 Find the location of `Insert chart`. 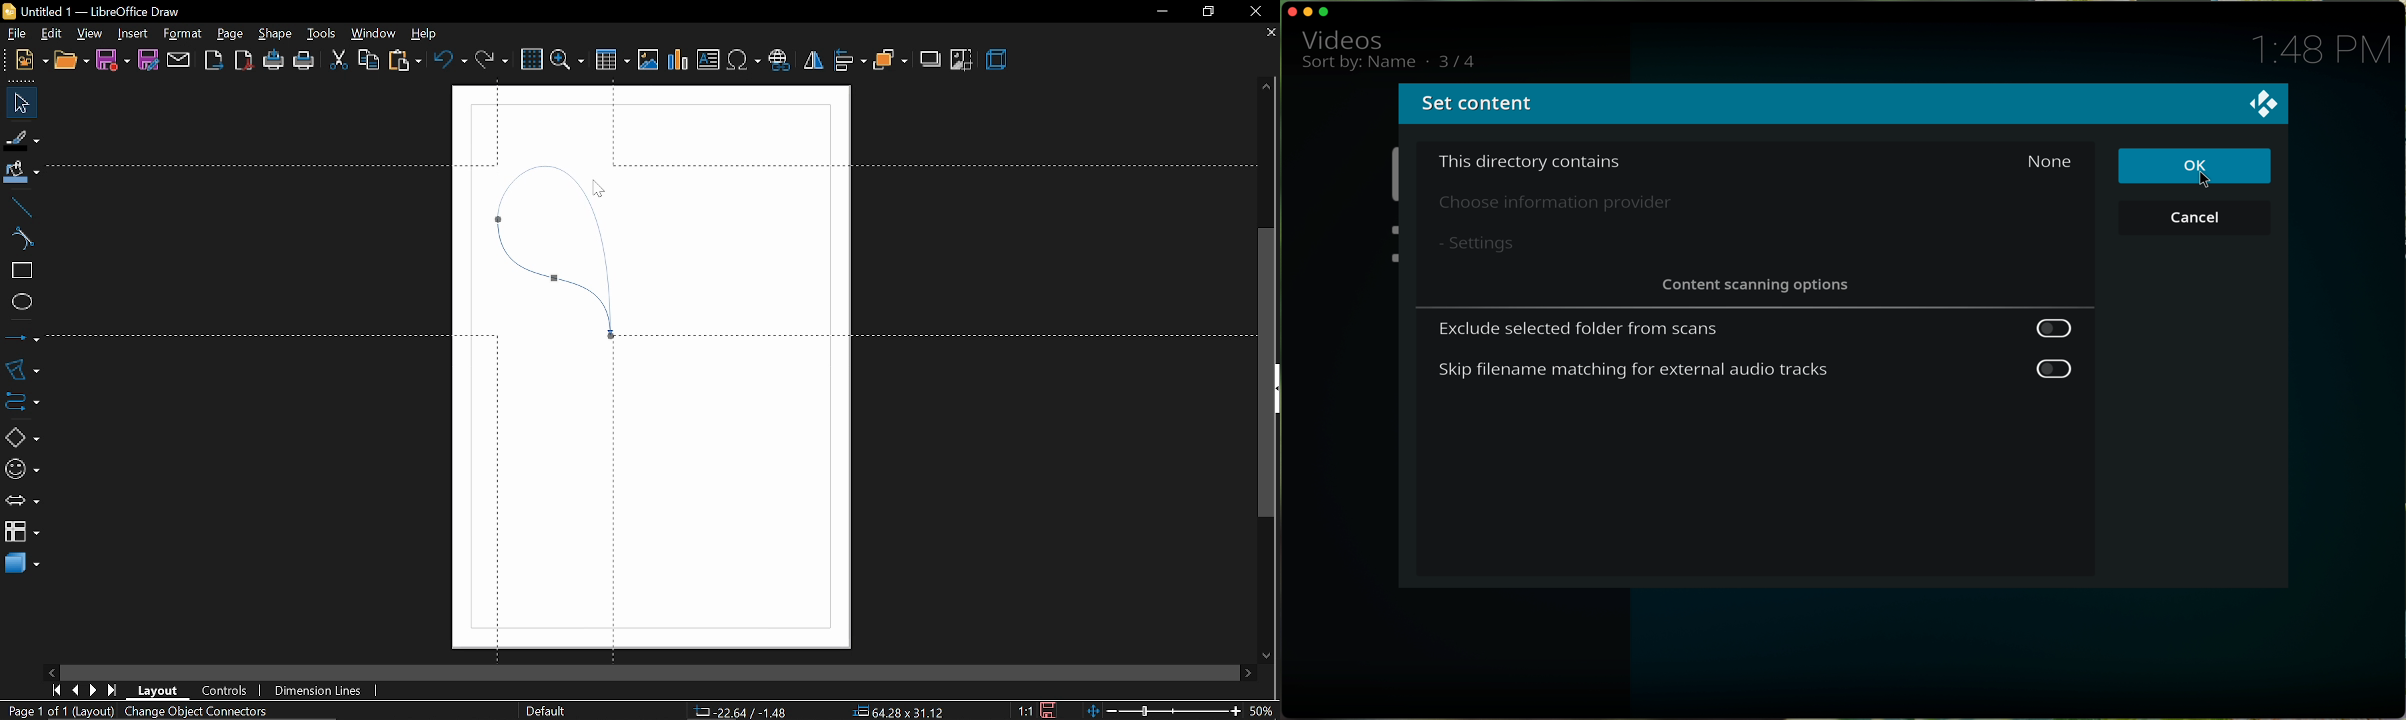

Insert chart is located at coordinates (679, 60).